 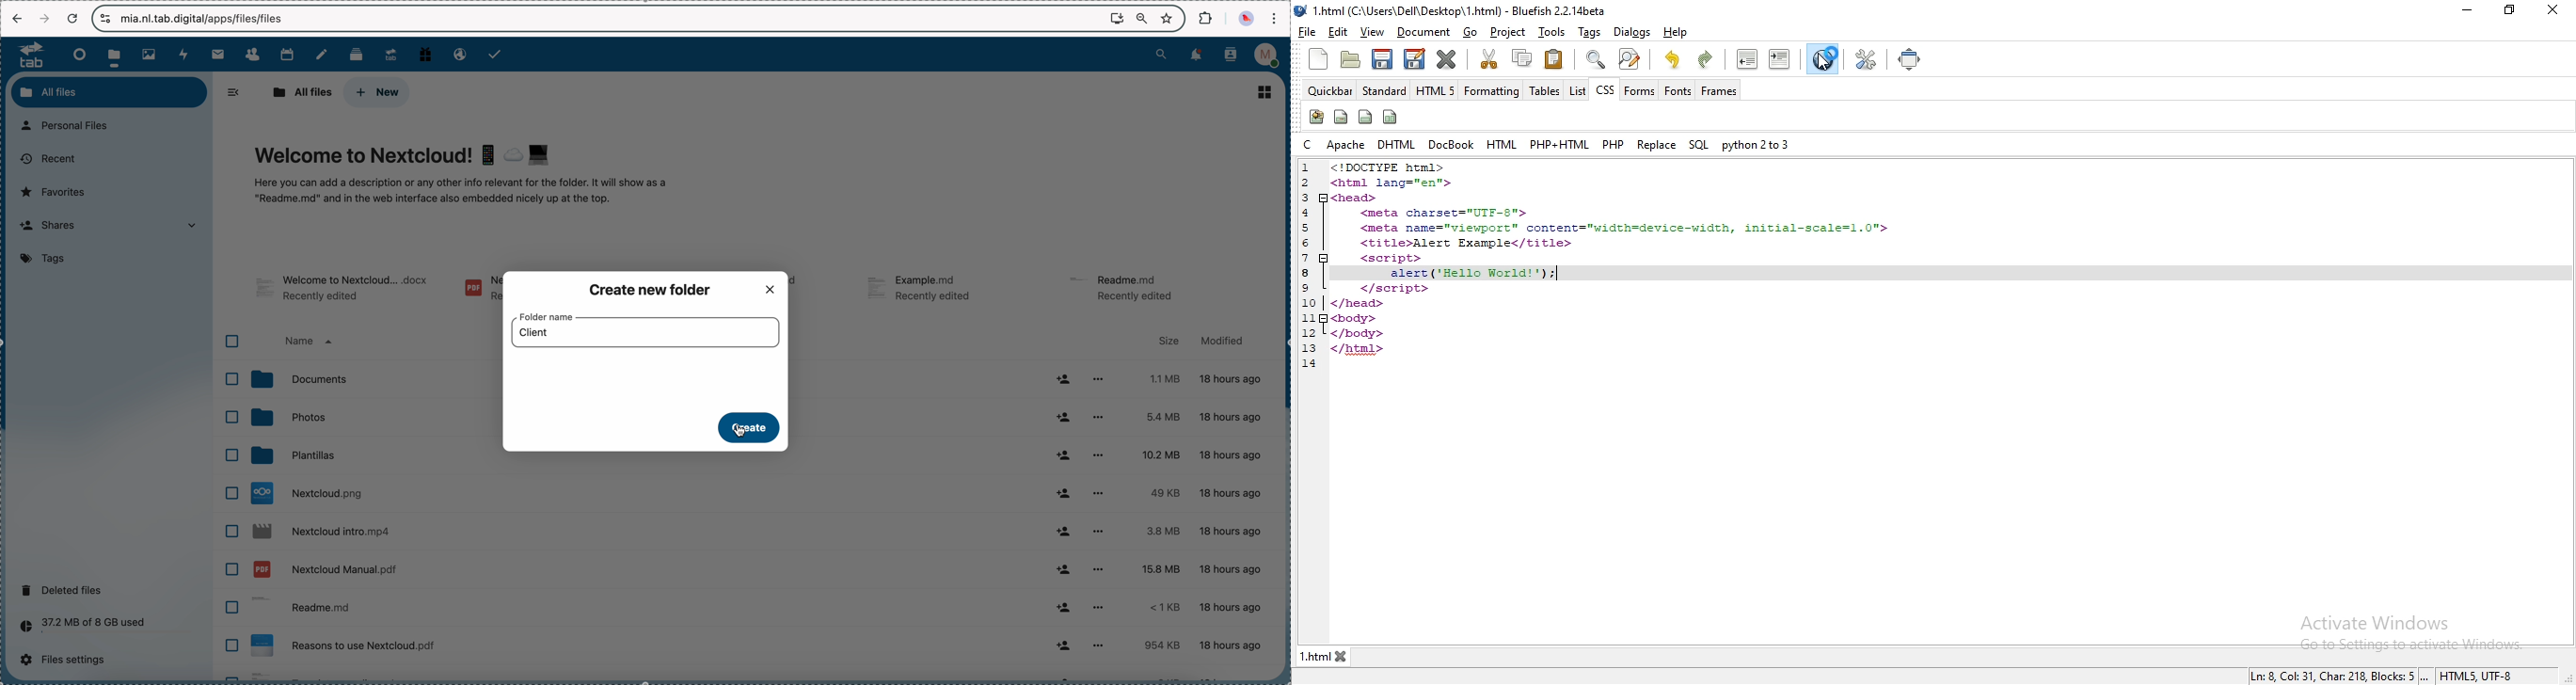 I want to click on more options, so click(x=1100, y=569).